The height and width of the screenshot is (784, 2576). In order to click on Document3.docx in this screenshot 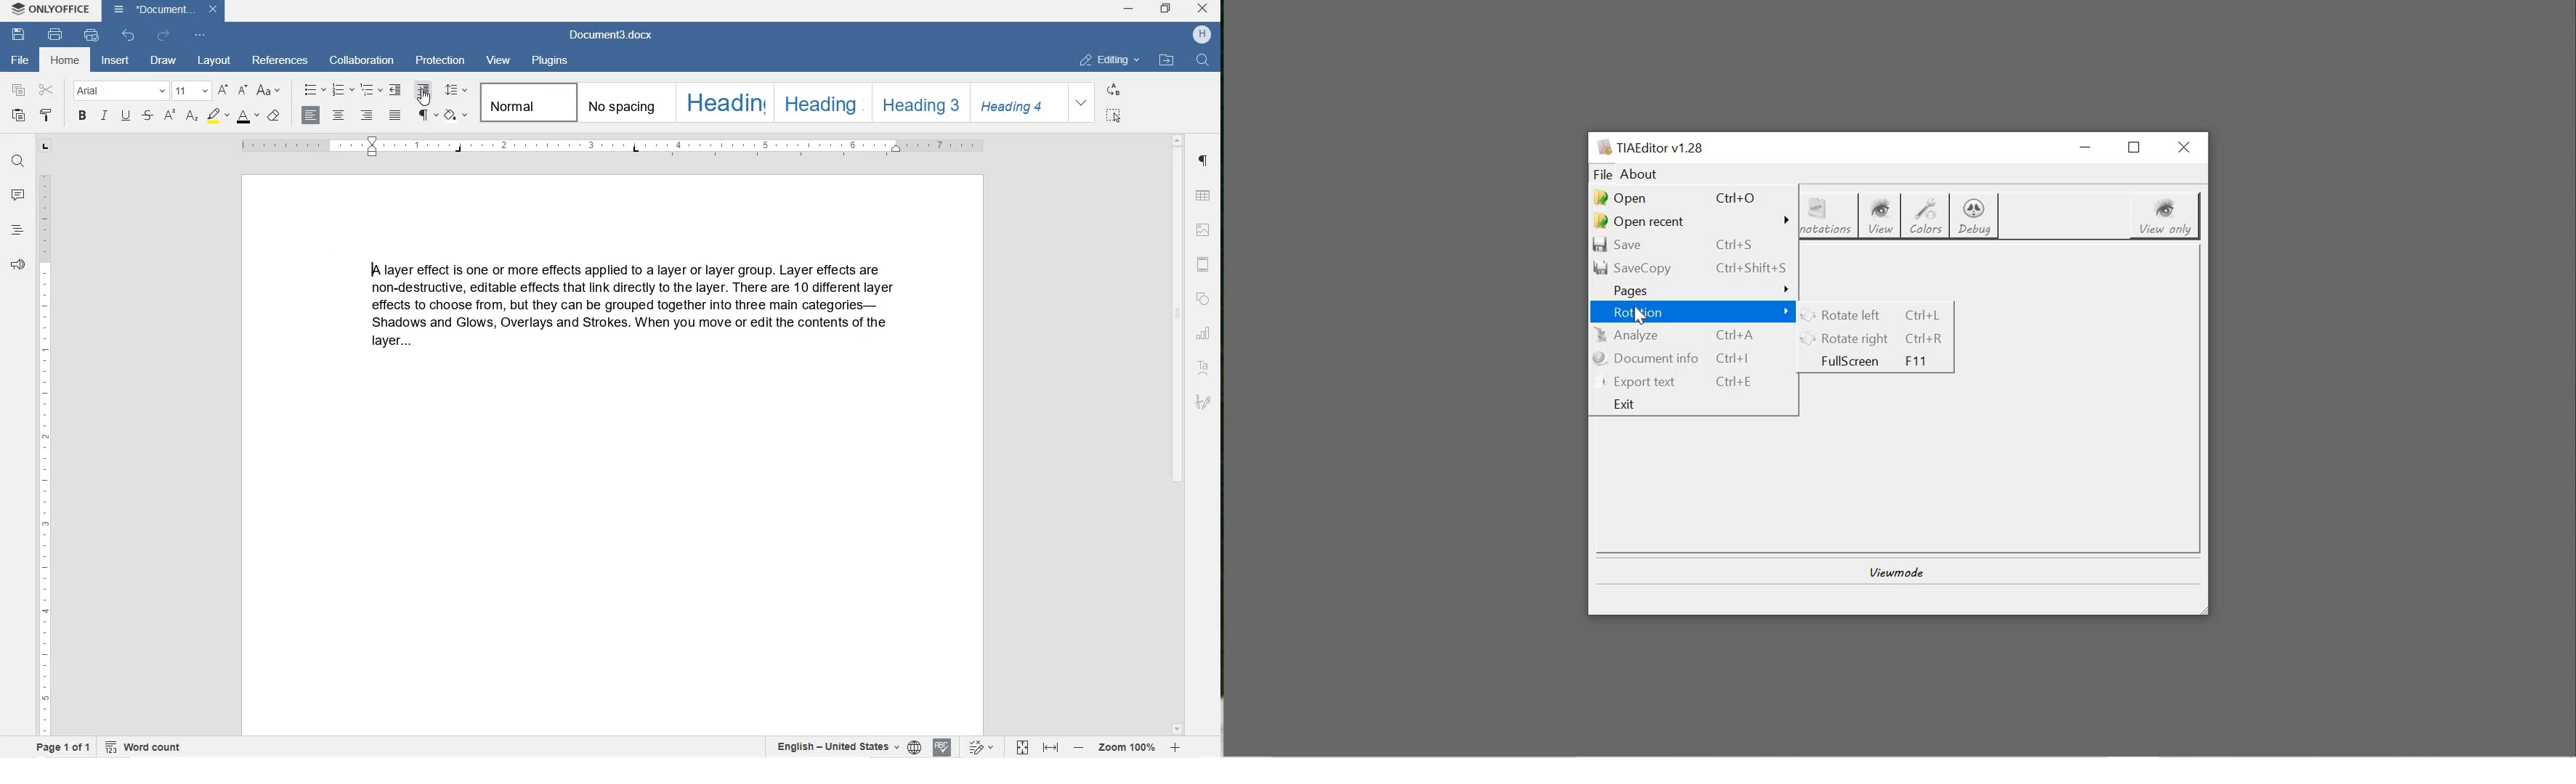, I will do `click(612, 35)`.